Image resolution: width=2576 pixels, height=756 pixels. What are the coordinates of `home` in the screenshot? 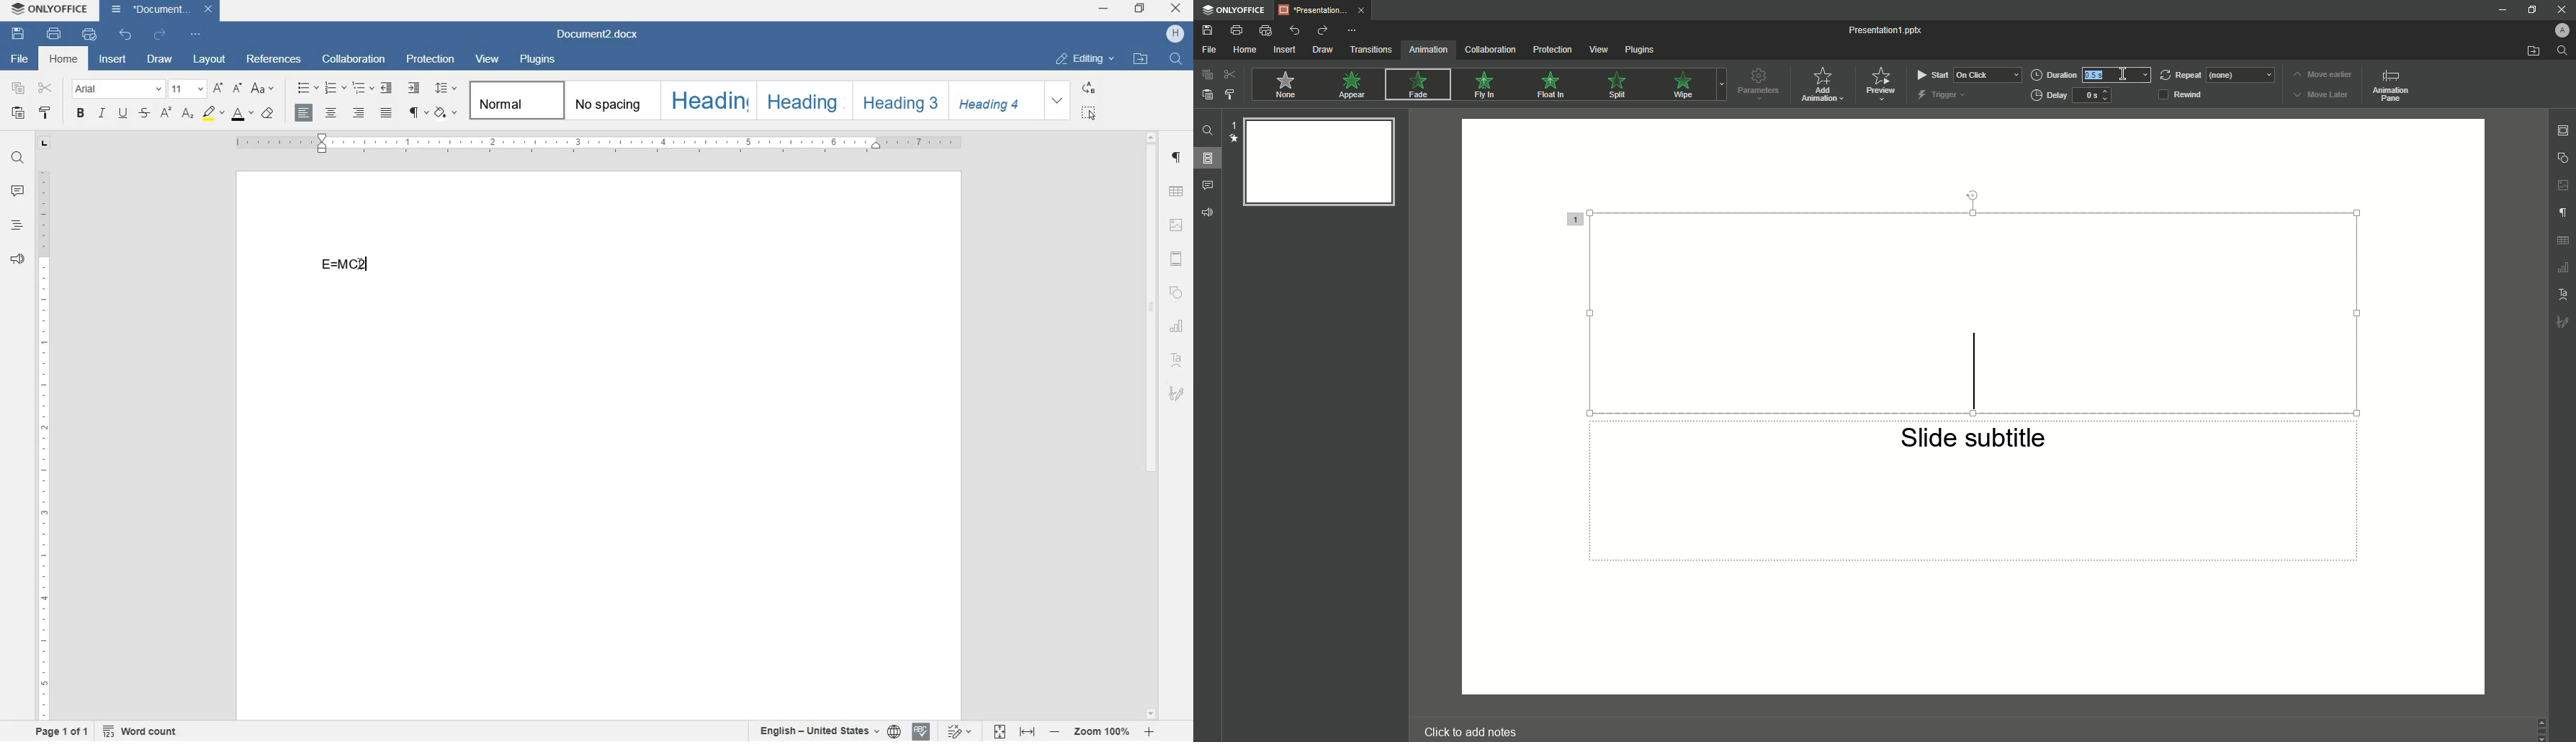 It's located at (63, 60).